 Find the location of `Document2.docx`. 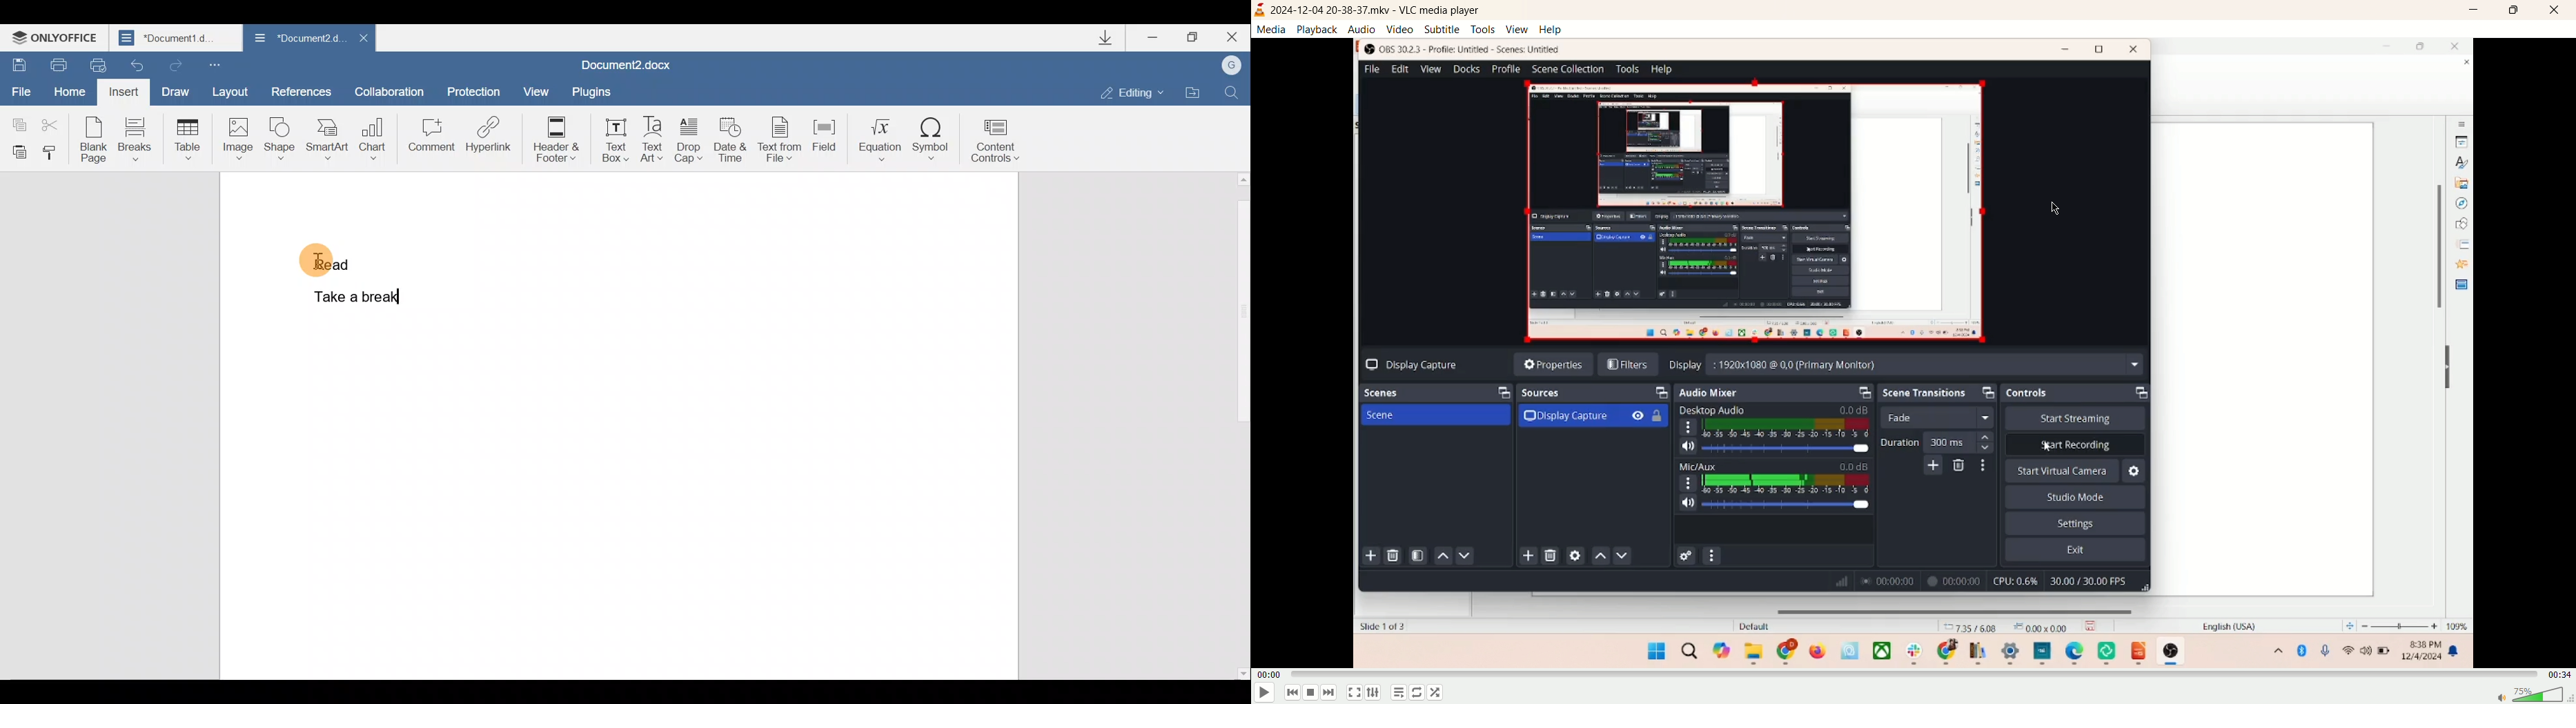

Document2.docx is located at coordinates (626, 65).